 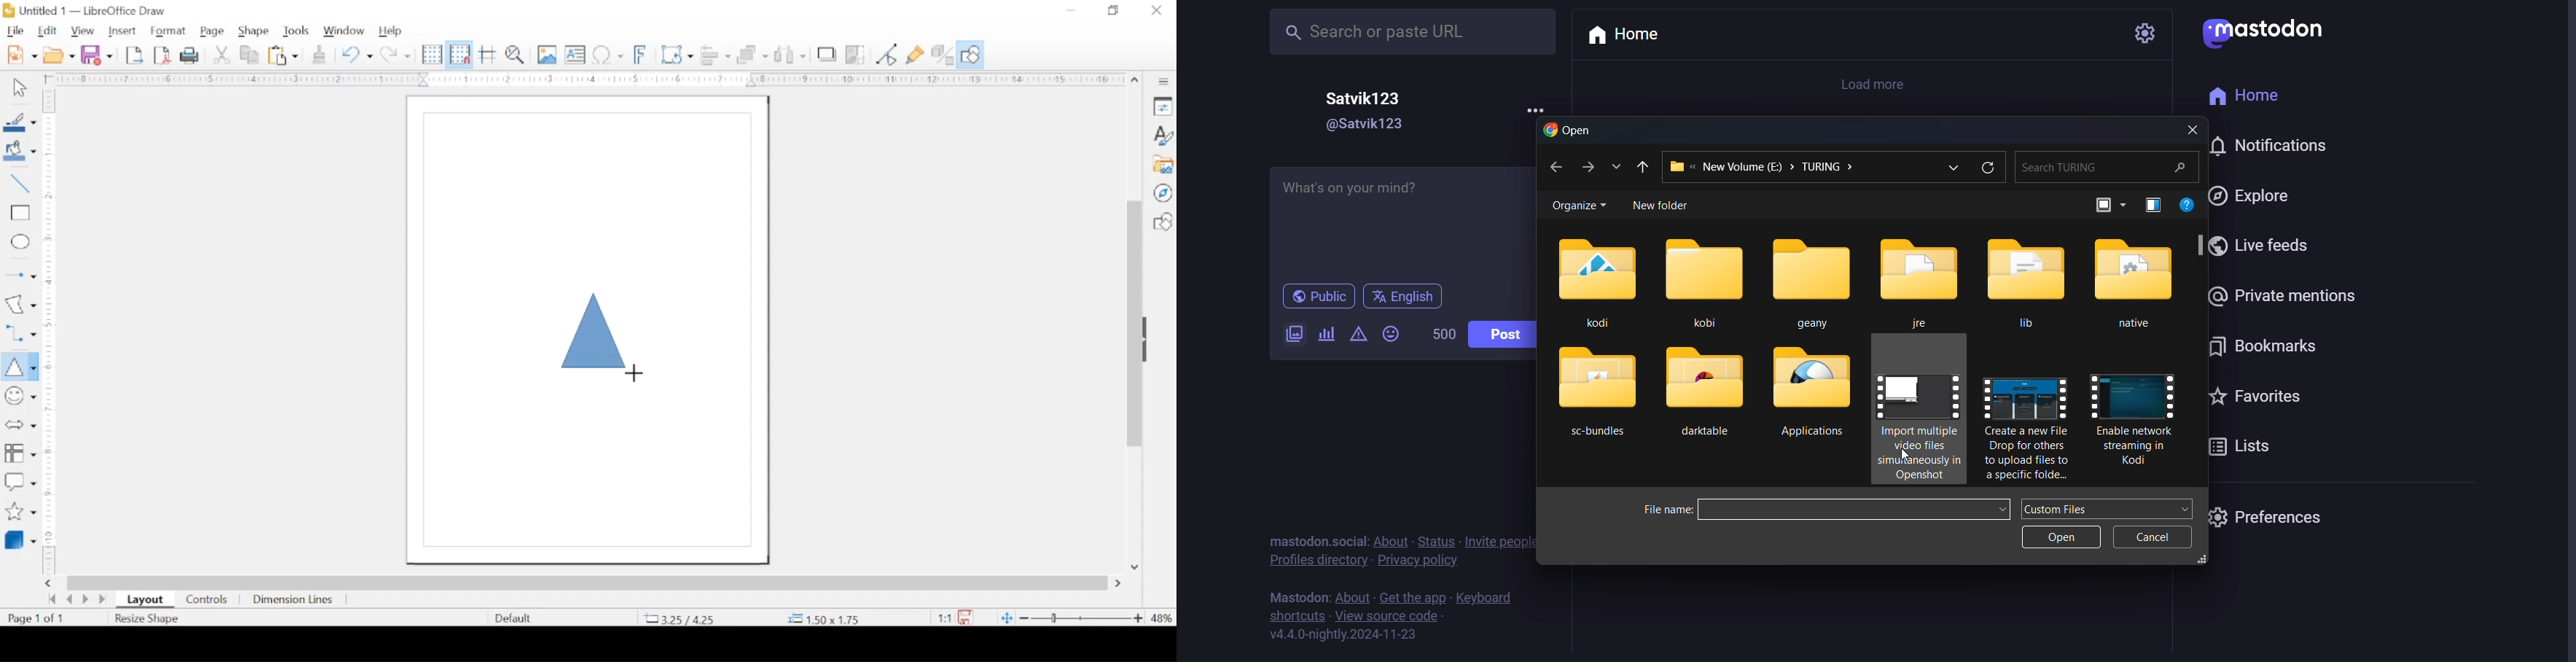 What do you see at coordinates (2253, 196) in the screenshot?
I see `explore` at bounding box center [2253, 196].